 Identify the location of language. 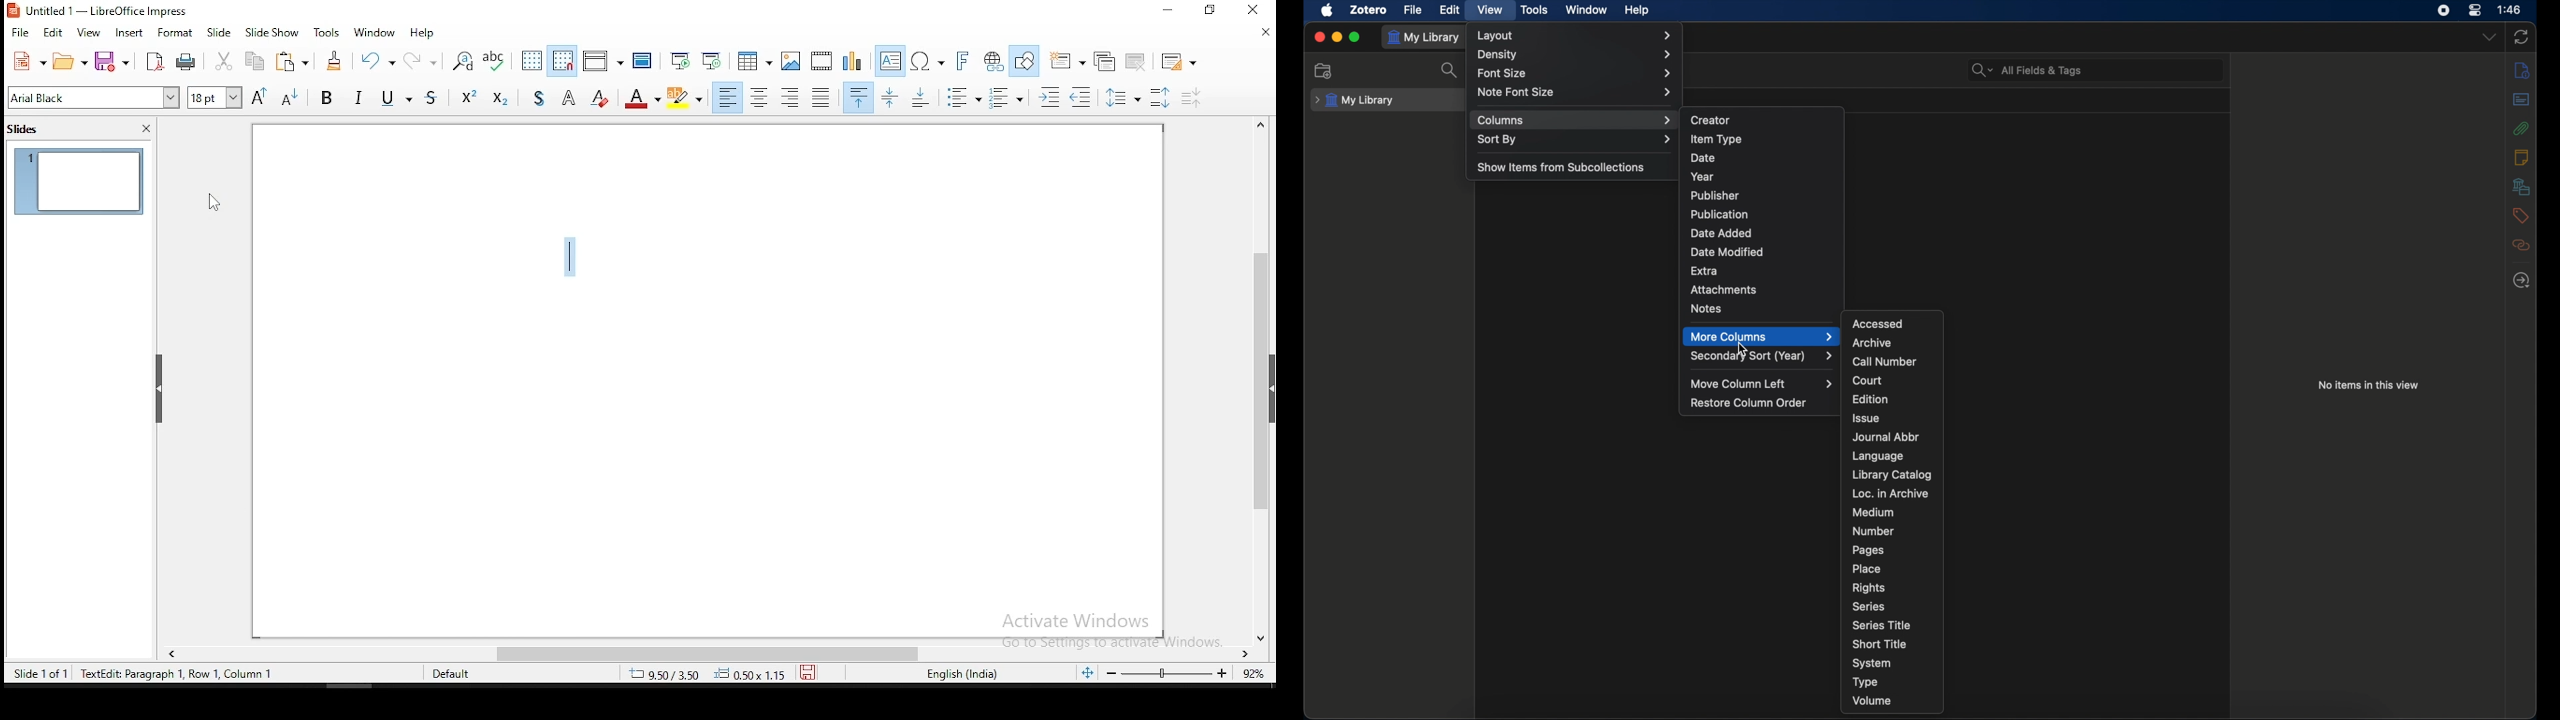
(1879, 456).